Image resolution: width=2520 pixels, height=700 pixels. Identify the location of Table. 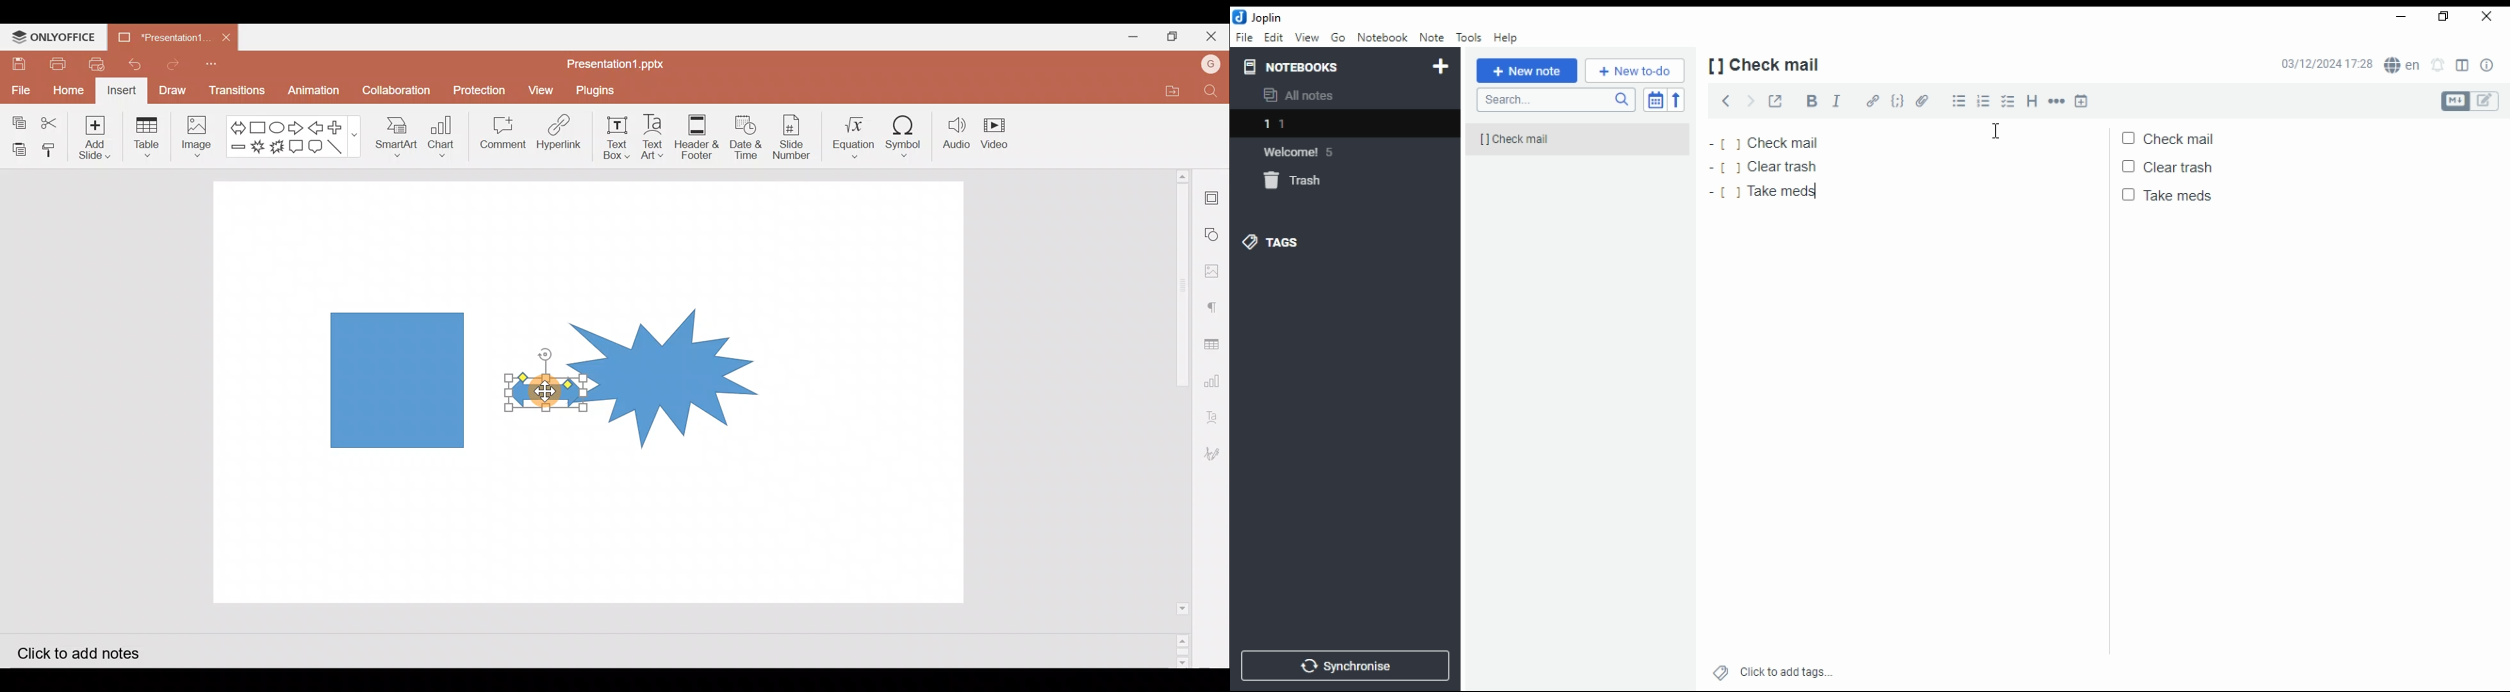
(145, 139).